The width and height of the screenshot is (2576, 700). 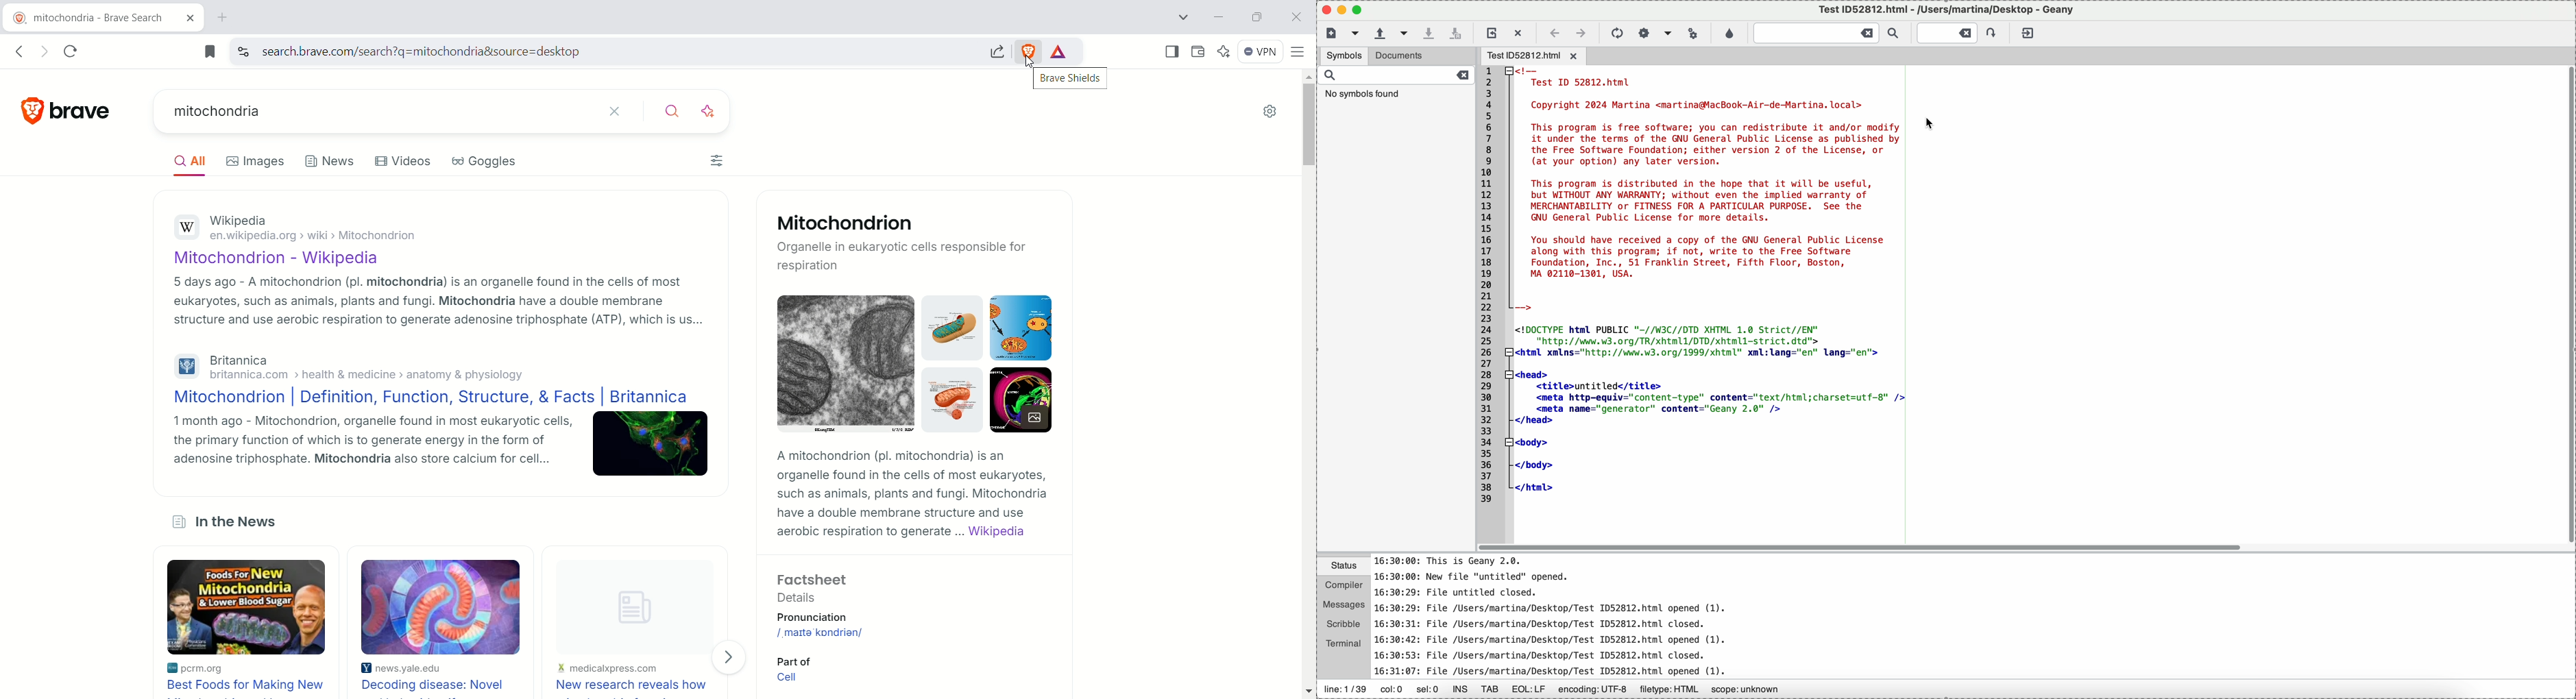 What do you see at coordinates (19, 52) in the screenshot?
I see `Click to go back, hold to see history` at bounding box center [19, 52].